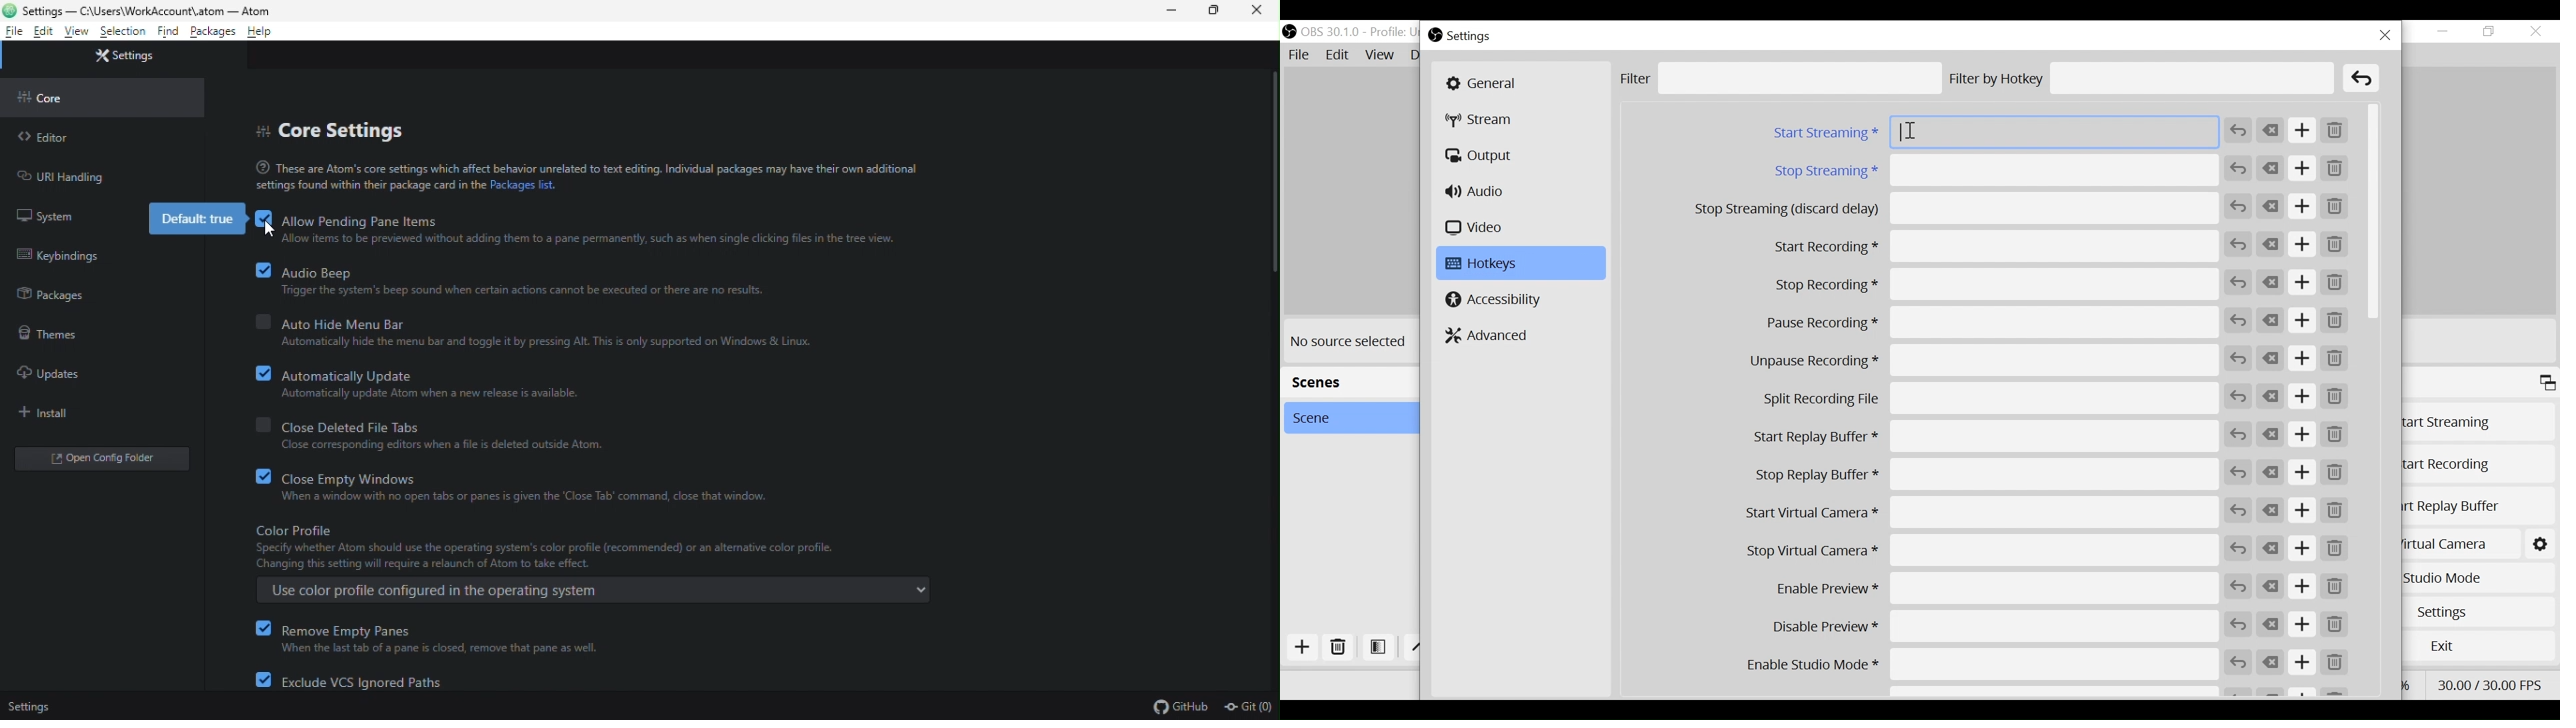 The image size is (2576, 728). What do you see at coordinates (2303, 511) in the screenshot?
I see `Add` at bounding box center [2303, 511].